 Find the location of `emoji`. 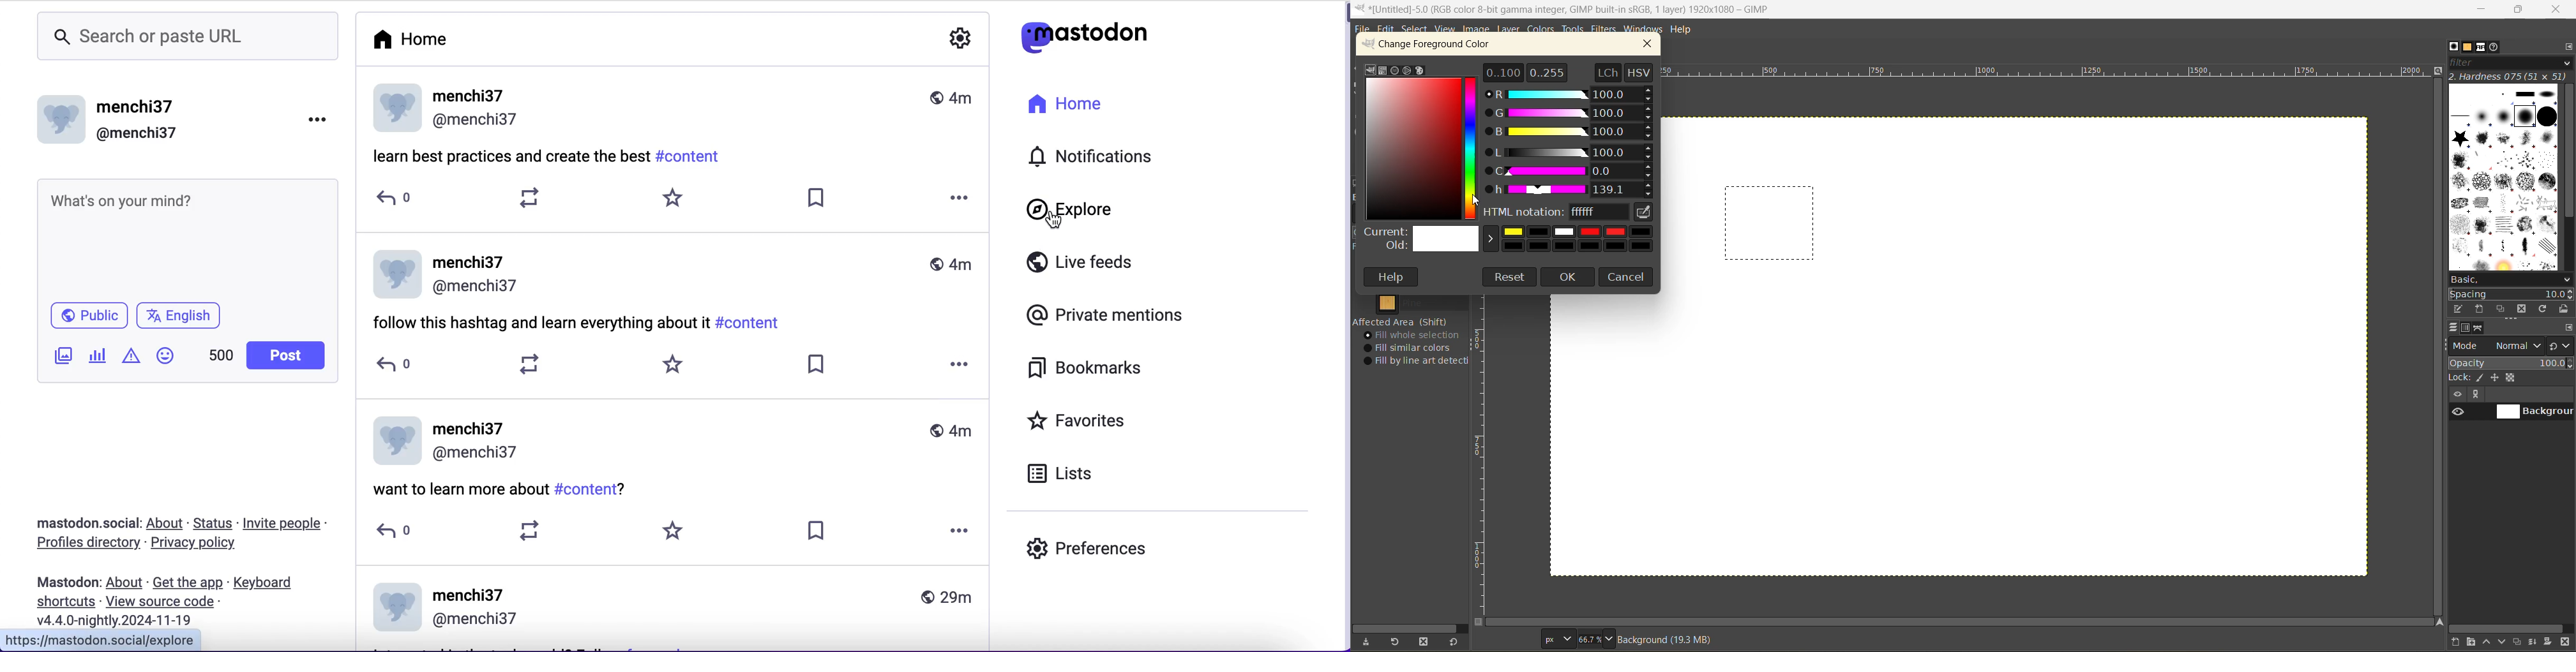

emoji is located at coordinates (169, 356).